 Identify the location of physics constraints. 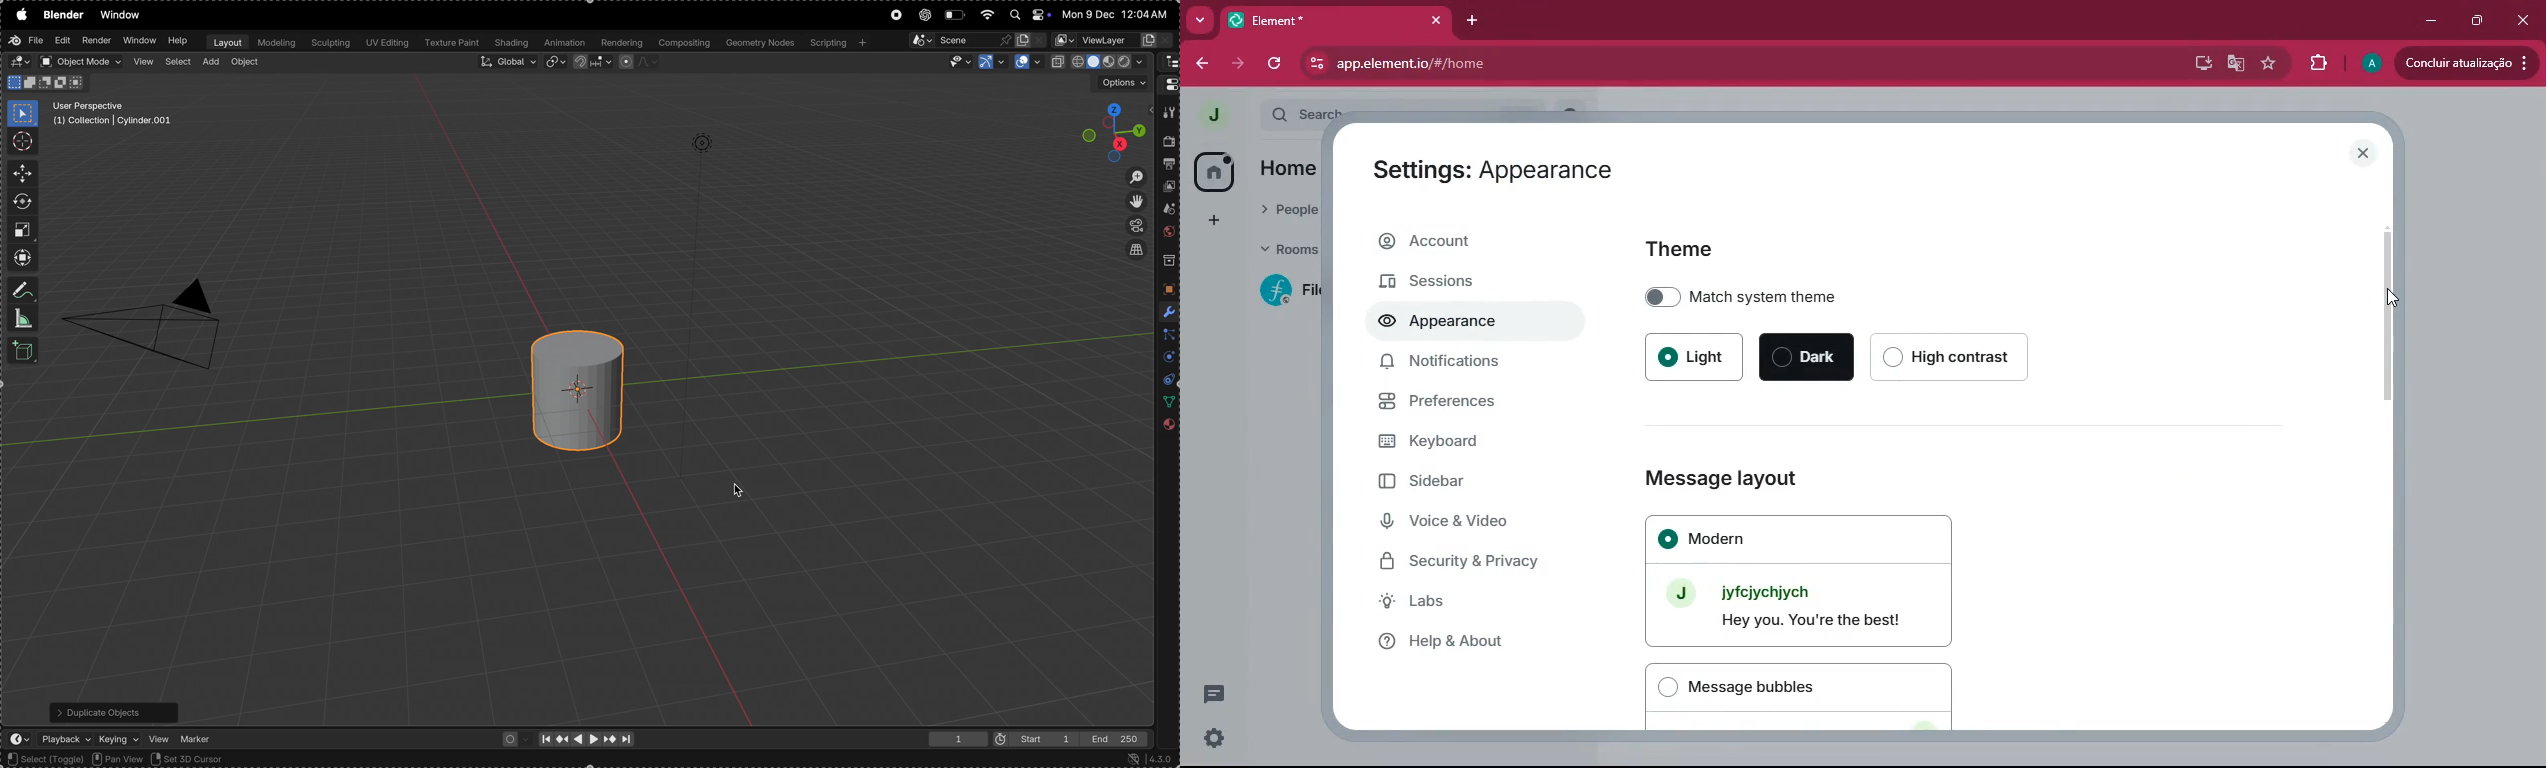
(1166, 381).